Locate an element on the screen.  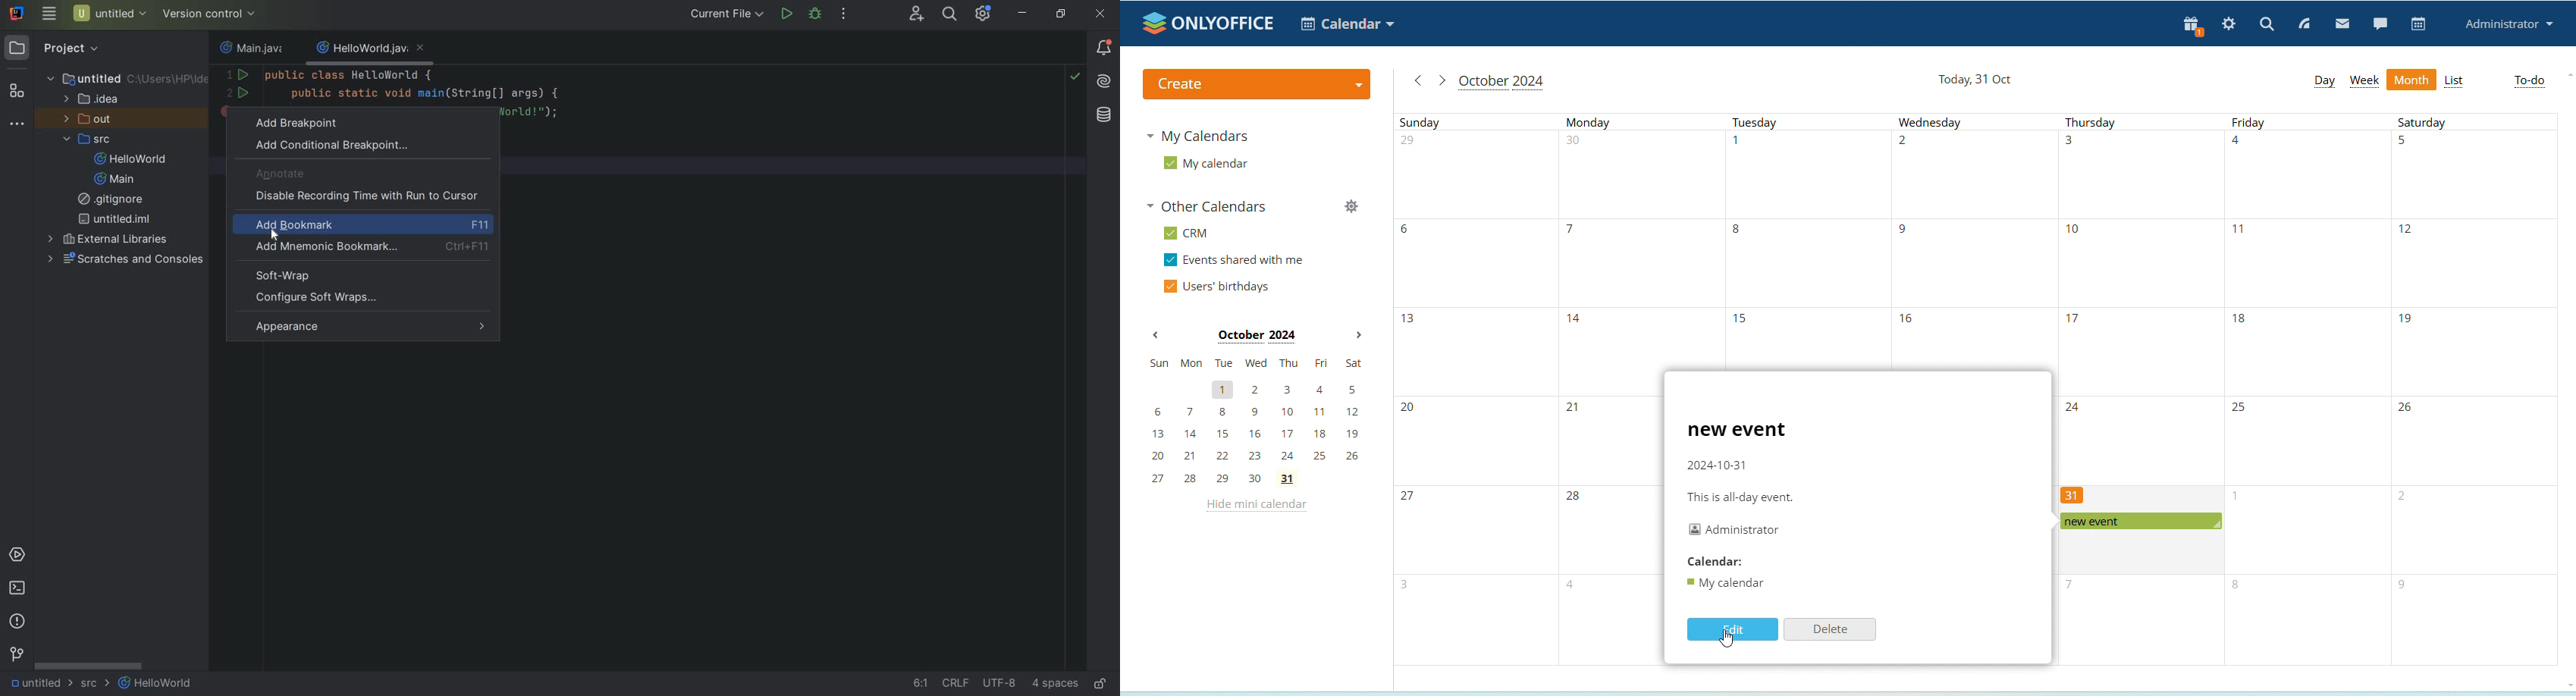
Sunday is located at coordinates (1476, 389).